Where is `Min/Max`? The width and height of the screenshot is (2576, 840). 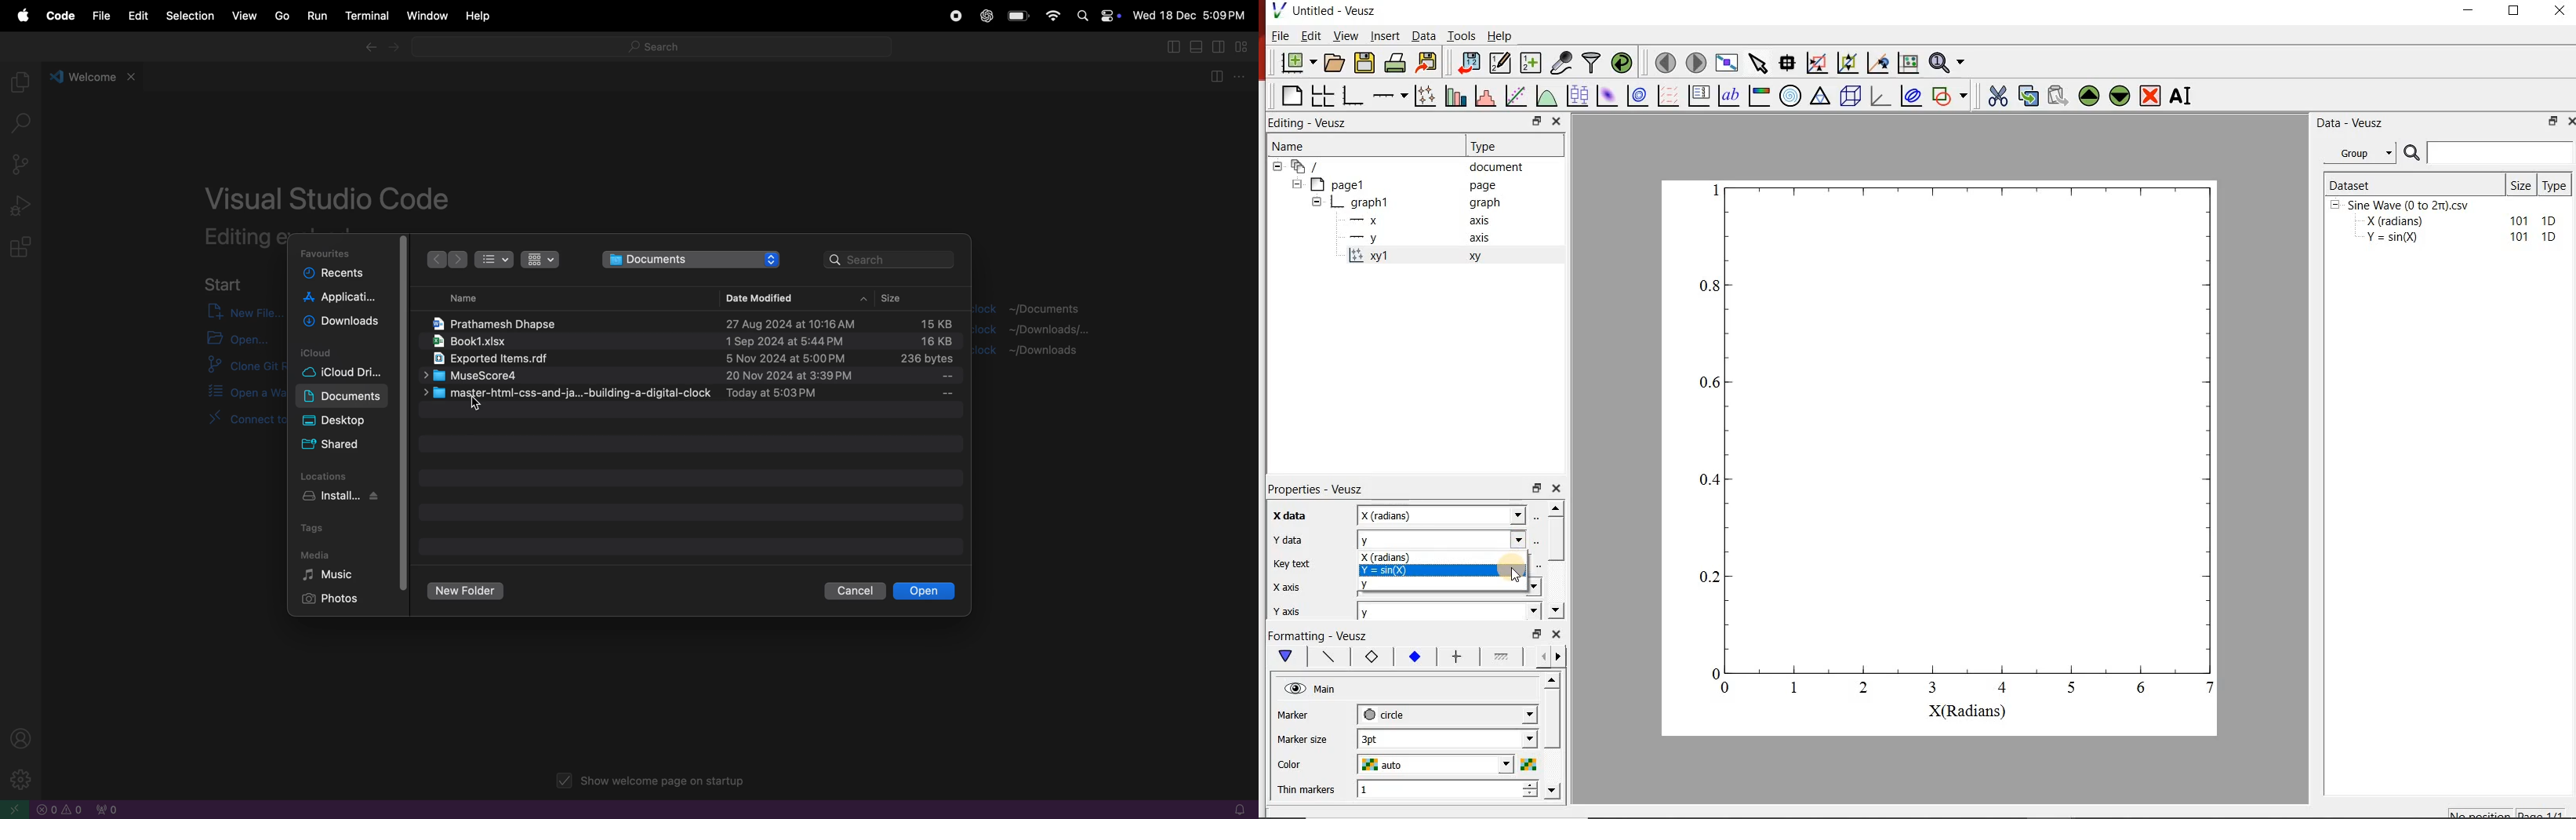 Min/Max is located at coordinates (2550, 122).